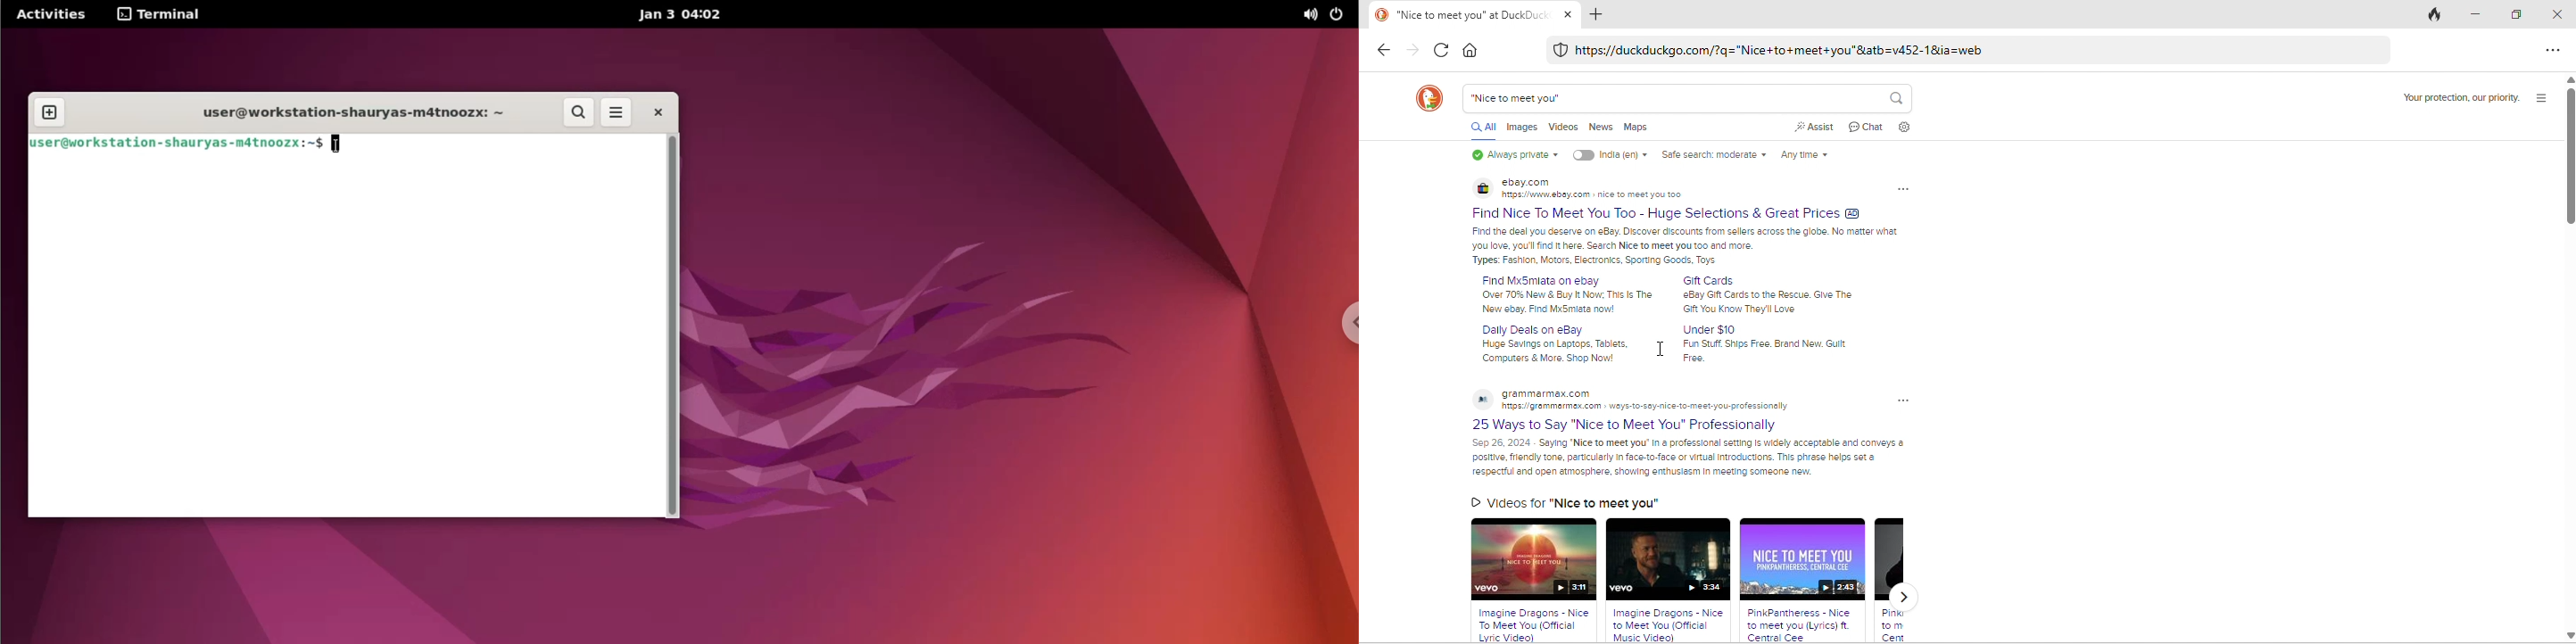 The image size is (2576, 644). What do you see at coordinates (1484, 129) in the screenshot?
I see `all` at bounding box center [1484, 129].